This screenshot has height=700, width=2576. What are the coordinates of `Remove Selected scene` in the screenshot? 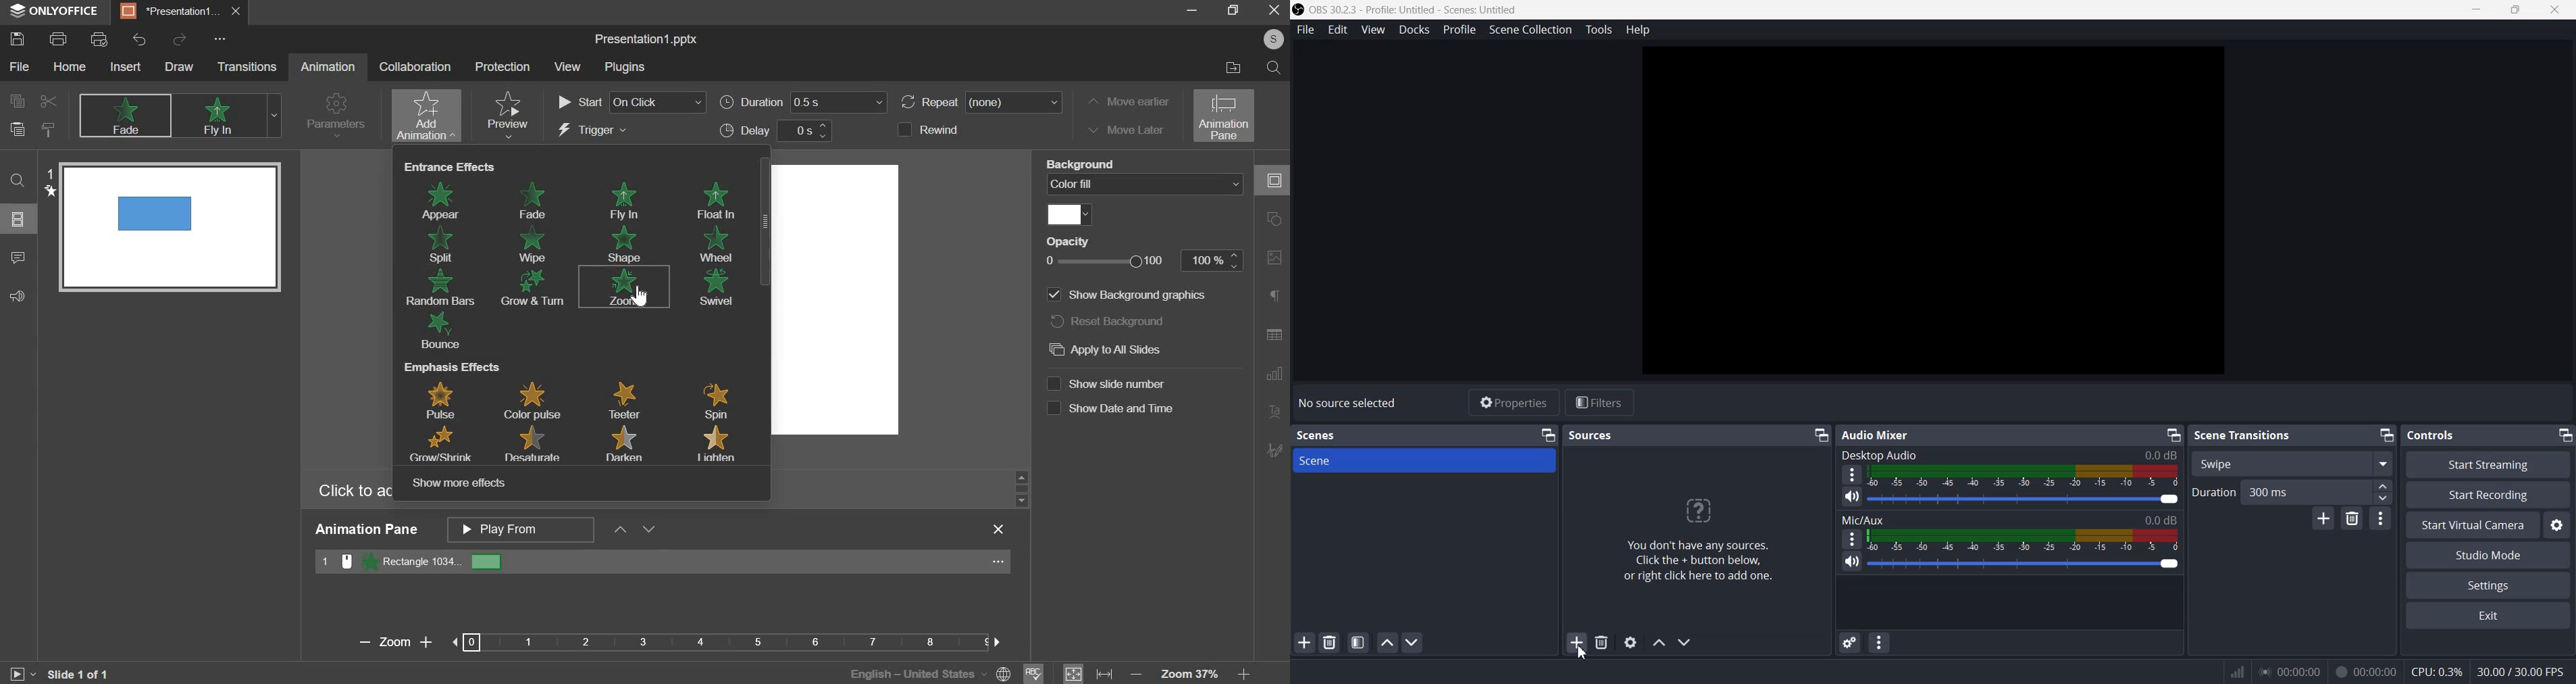 It's located at (1330, 642).